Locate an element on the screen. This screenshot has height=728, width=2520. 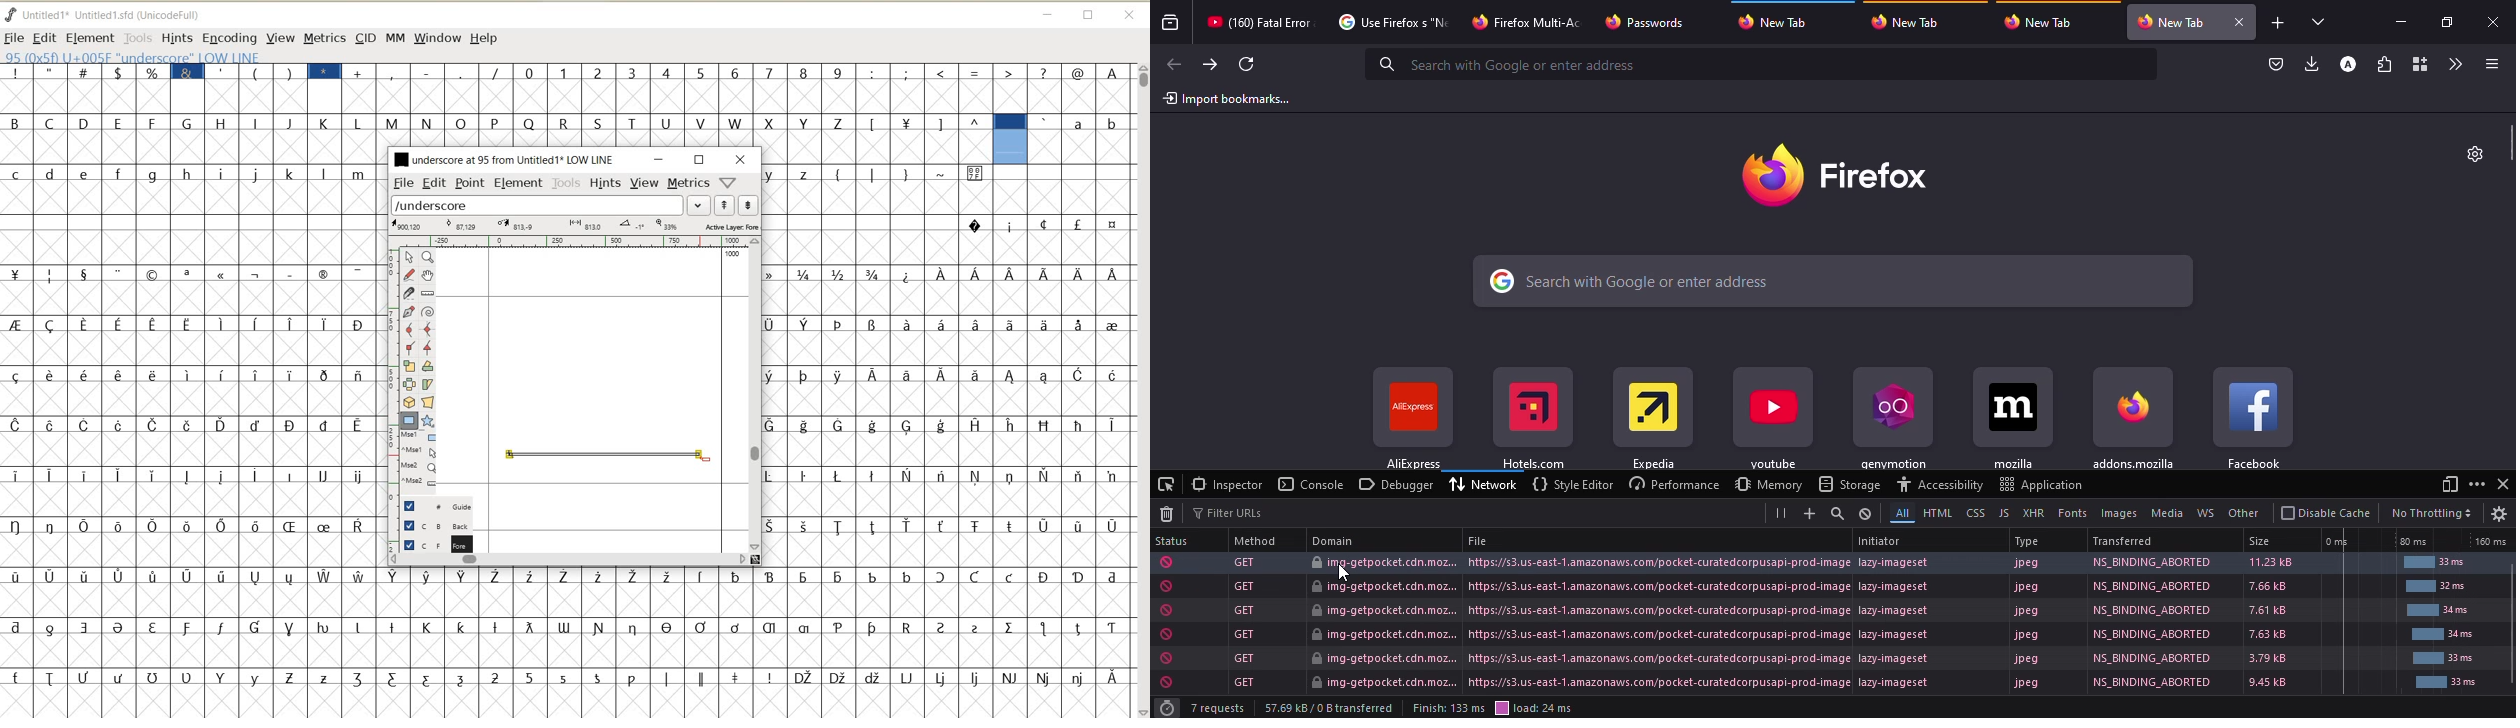
open menu is located at coordinates (2489, 63).